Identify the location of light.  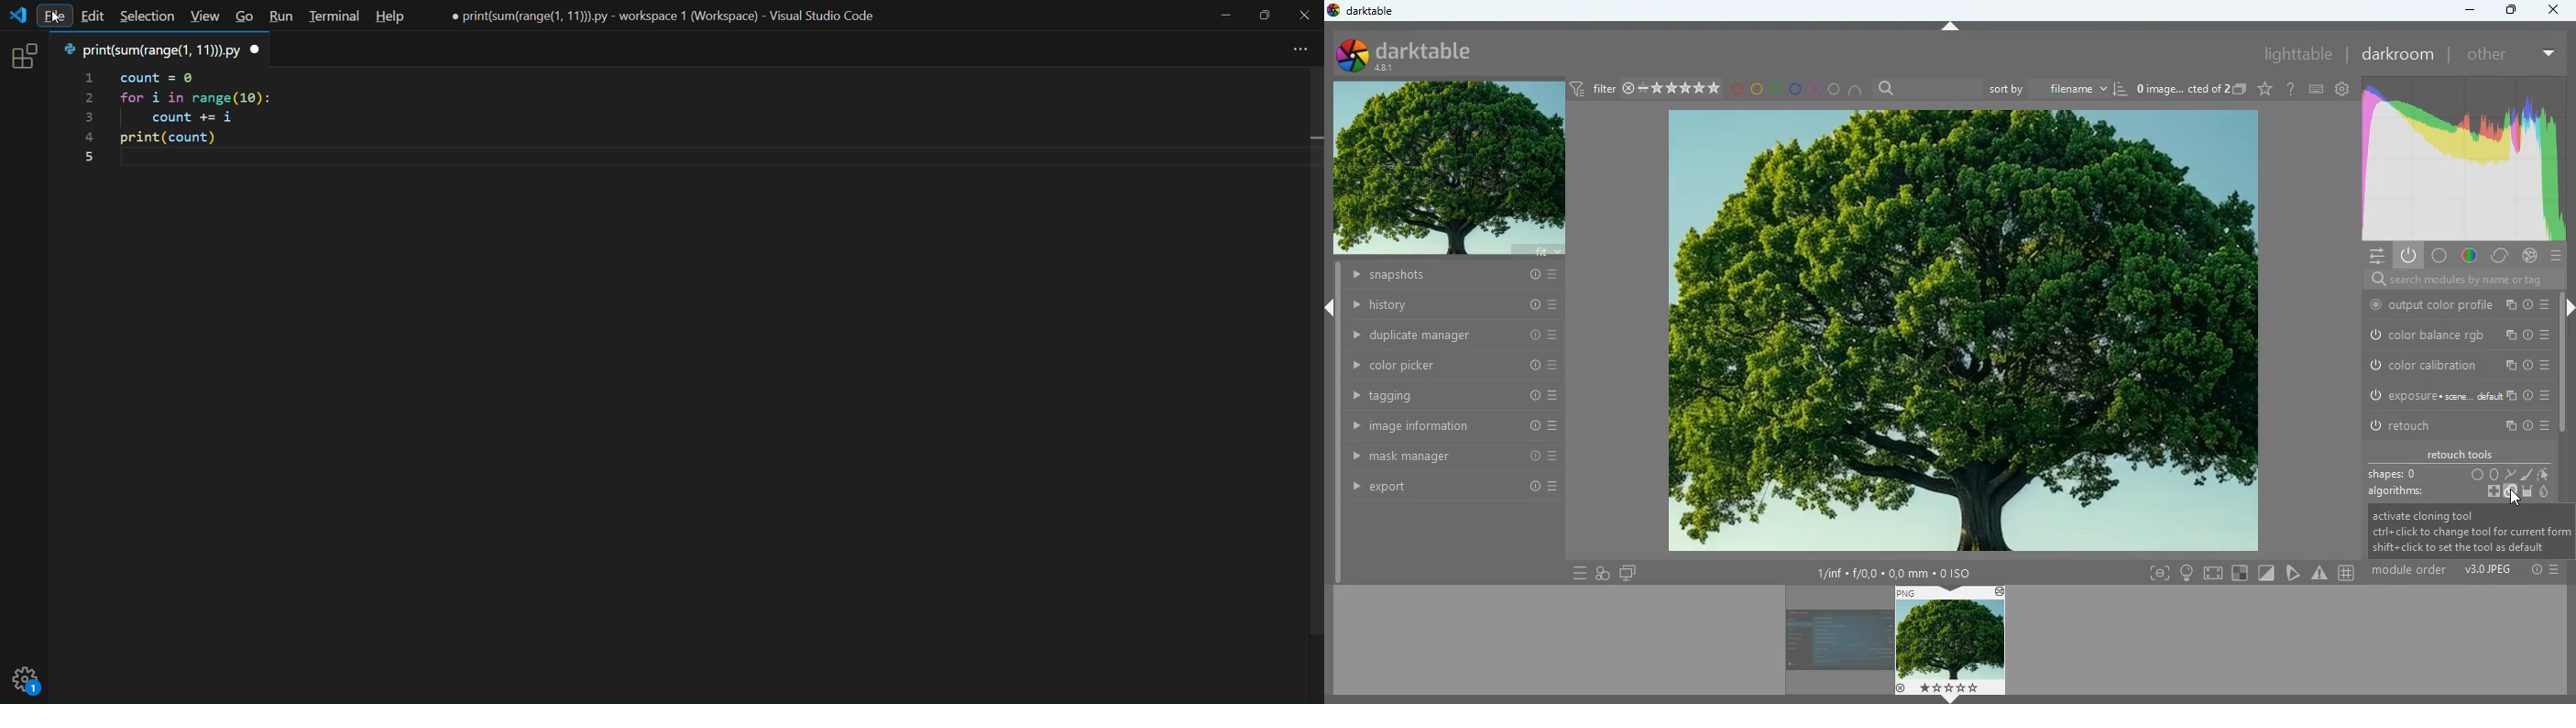
(2186, 572).